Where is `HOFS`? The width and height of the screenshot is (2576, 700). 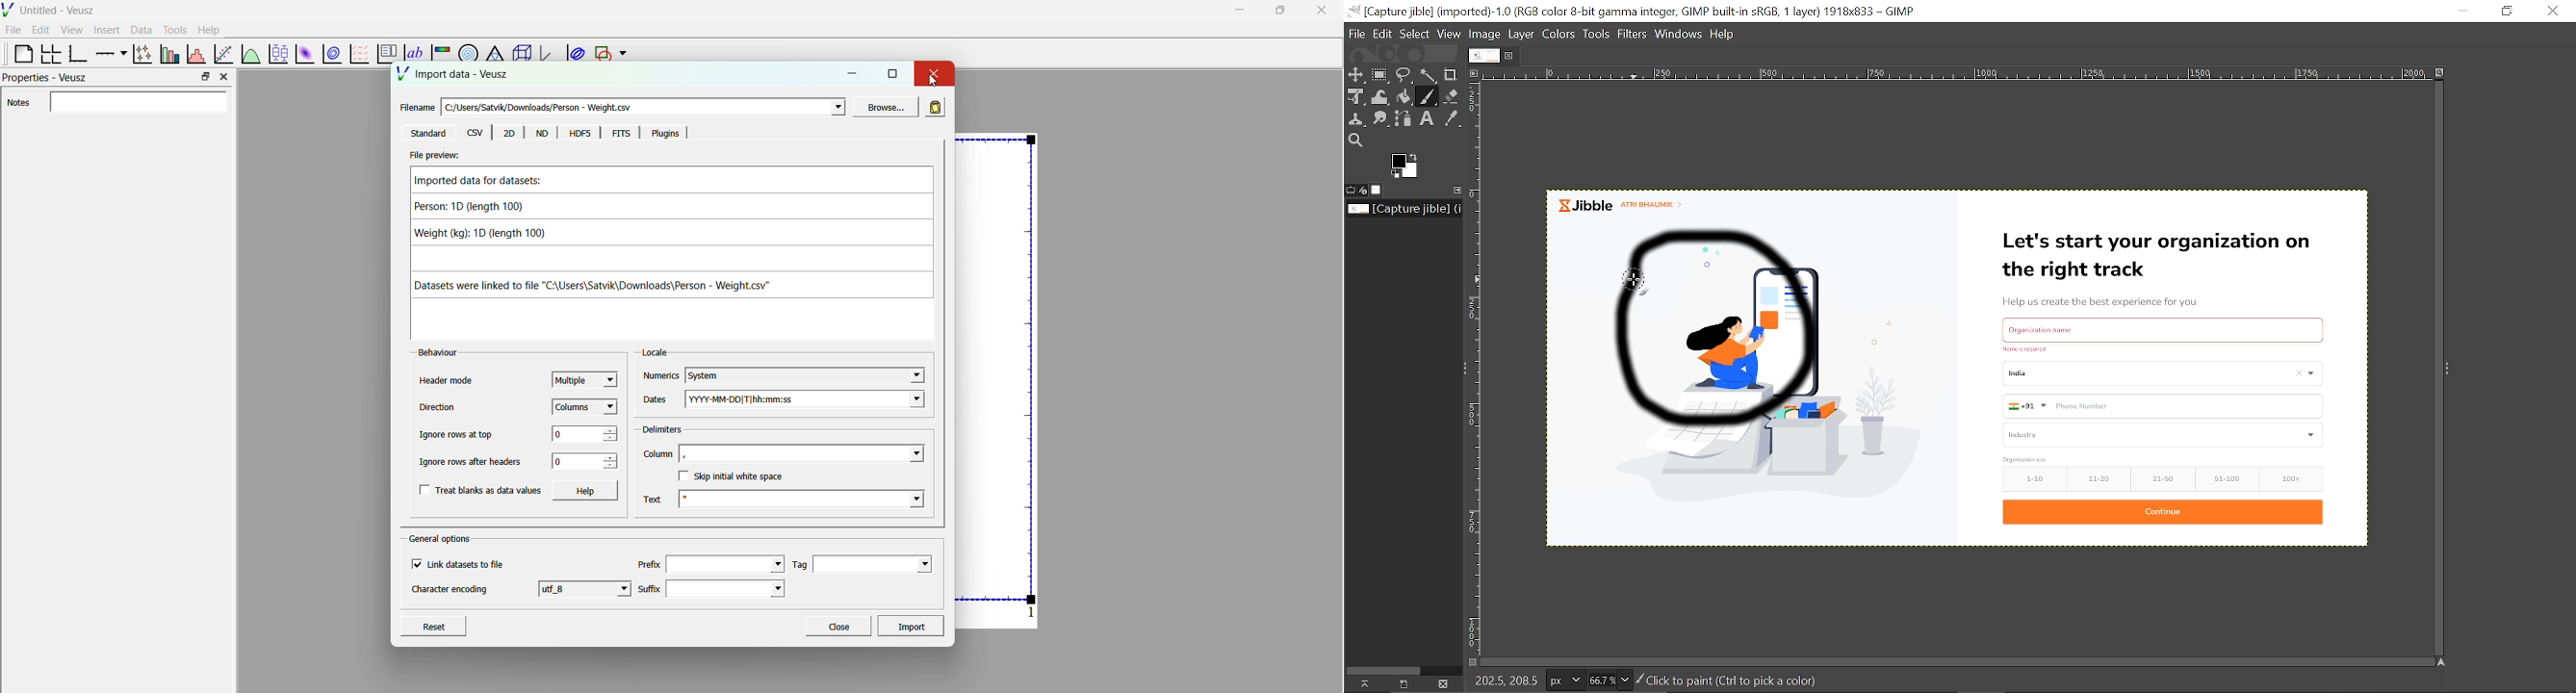 HOFS is located at coordinates (579, 133).